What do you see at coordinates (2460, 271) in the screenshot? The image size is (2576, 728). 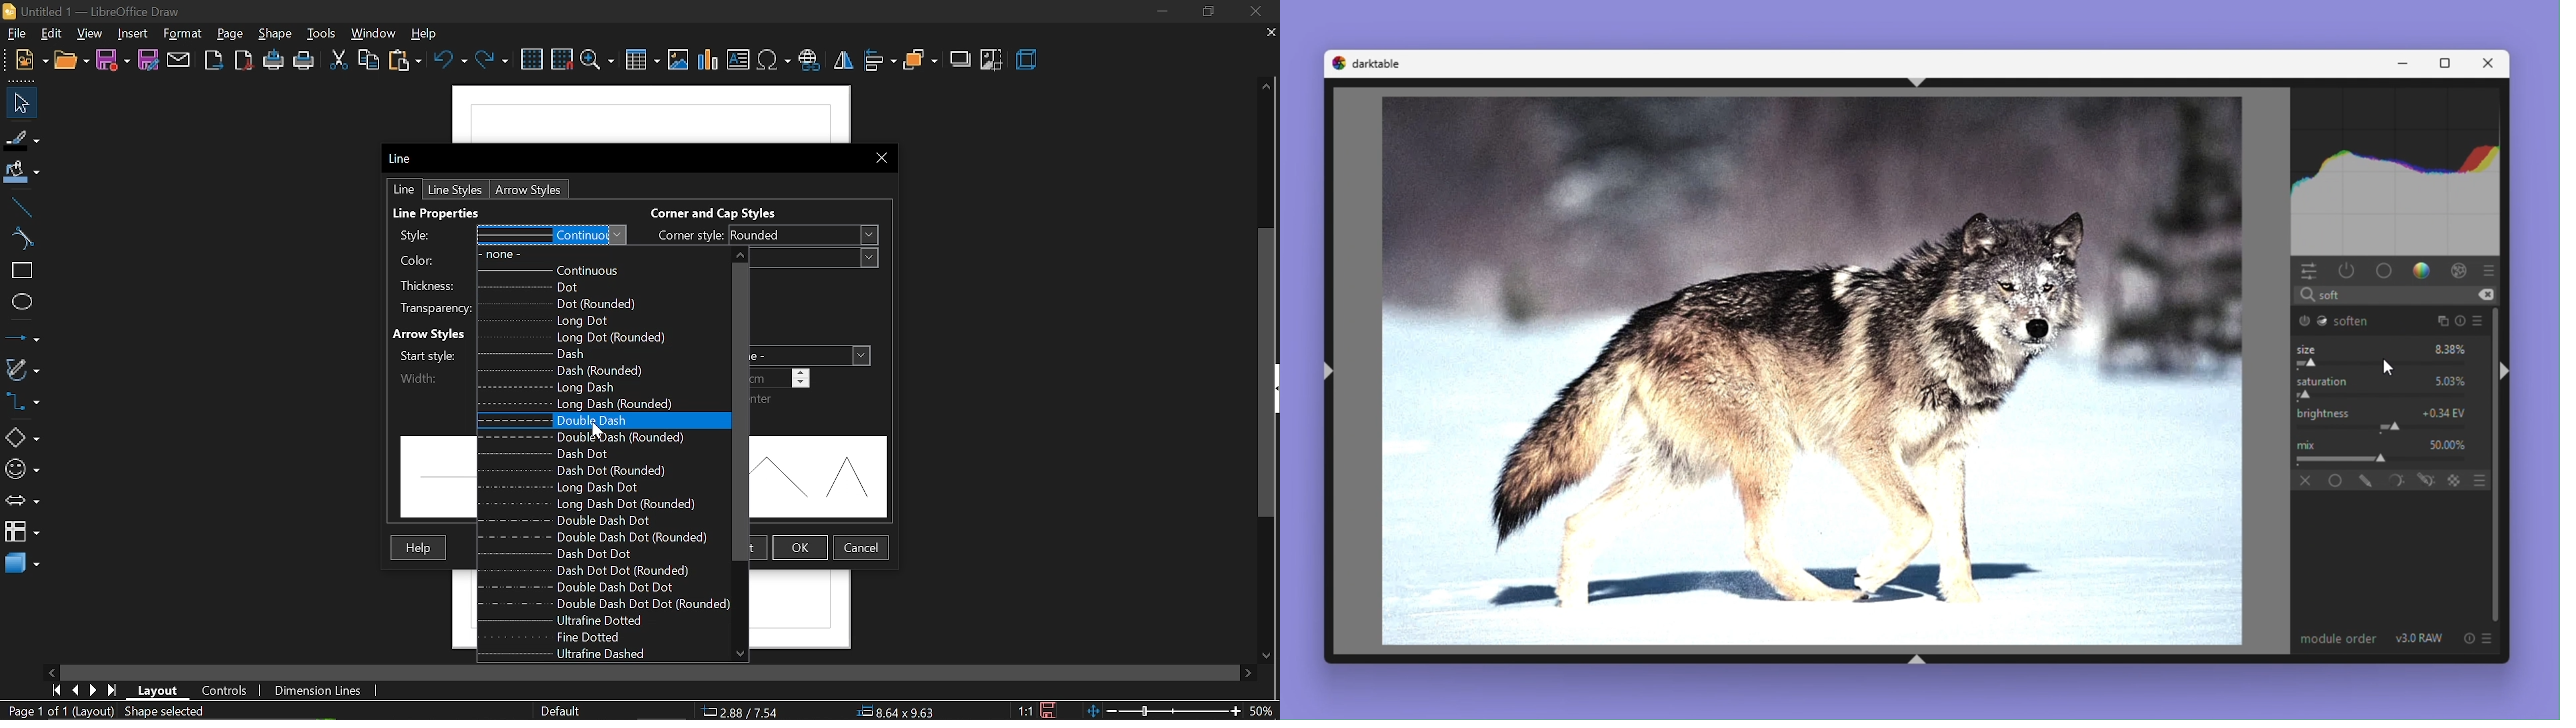 I see `Effect` at bounding box center [2460, 271].